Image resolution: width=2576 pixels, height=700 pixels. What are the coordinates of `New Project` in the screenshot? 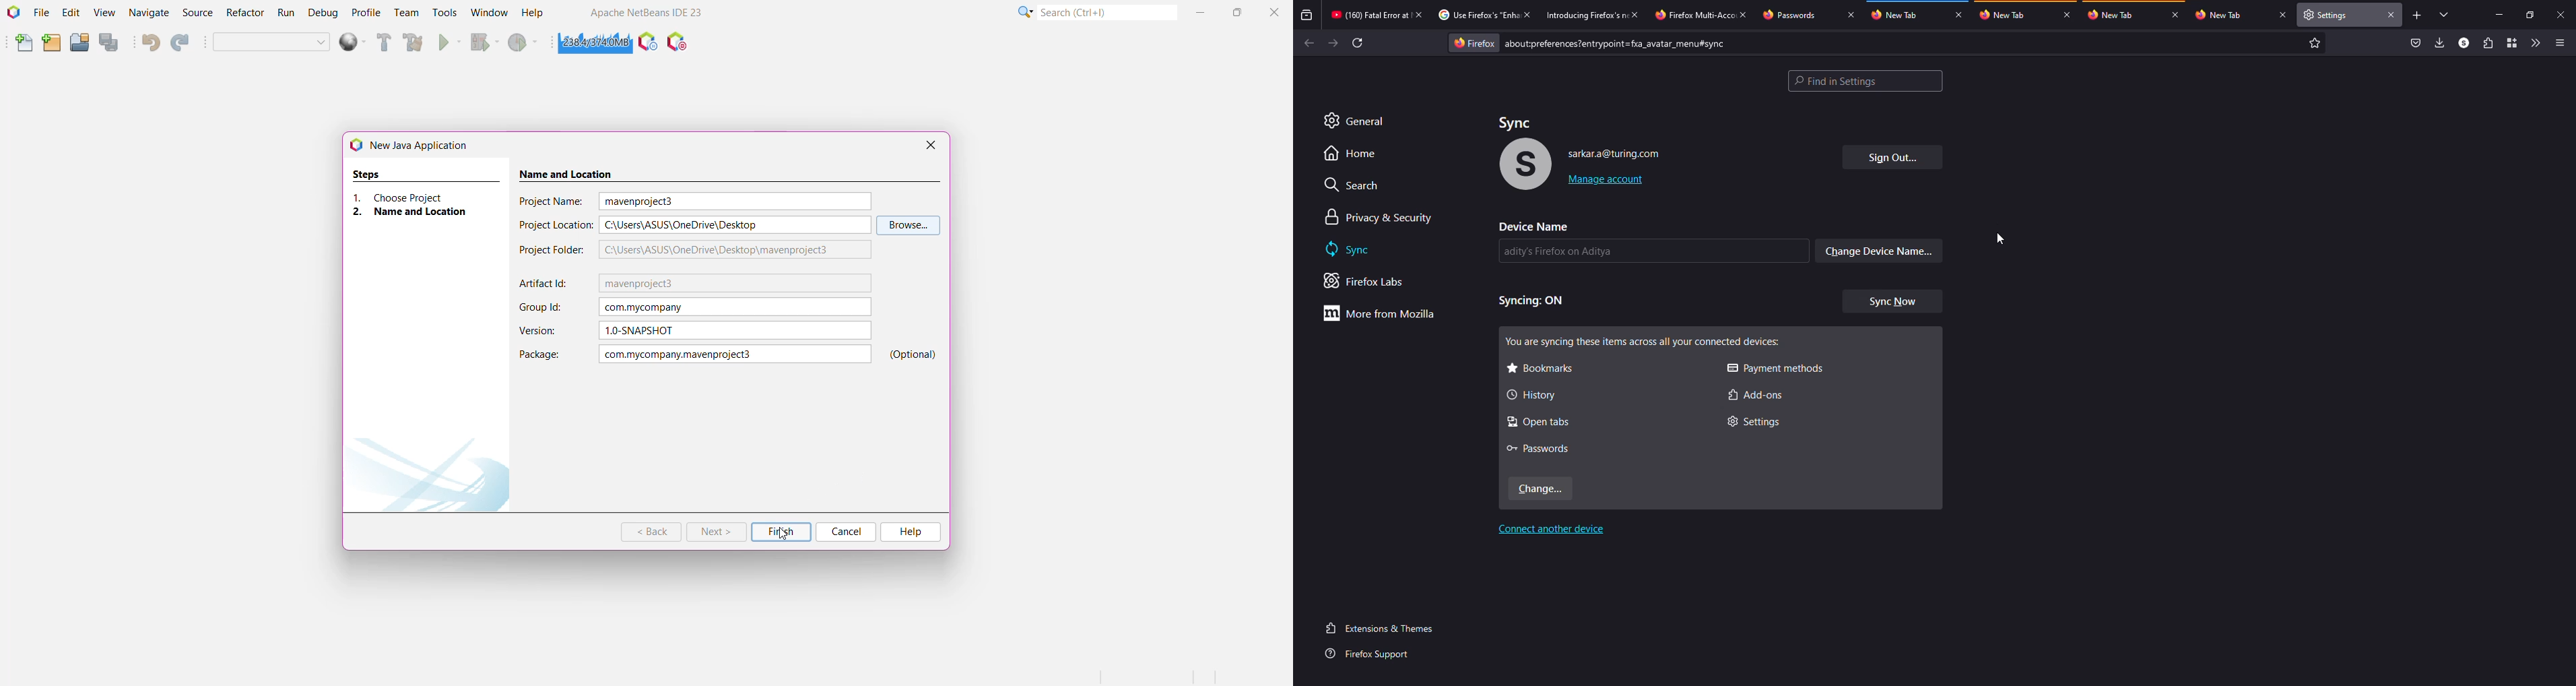 It's located at (51, 44).